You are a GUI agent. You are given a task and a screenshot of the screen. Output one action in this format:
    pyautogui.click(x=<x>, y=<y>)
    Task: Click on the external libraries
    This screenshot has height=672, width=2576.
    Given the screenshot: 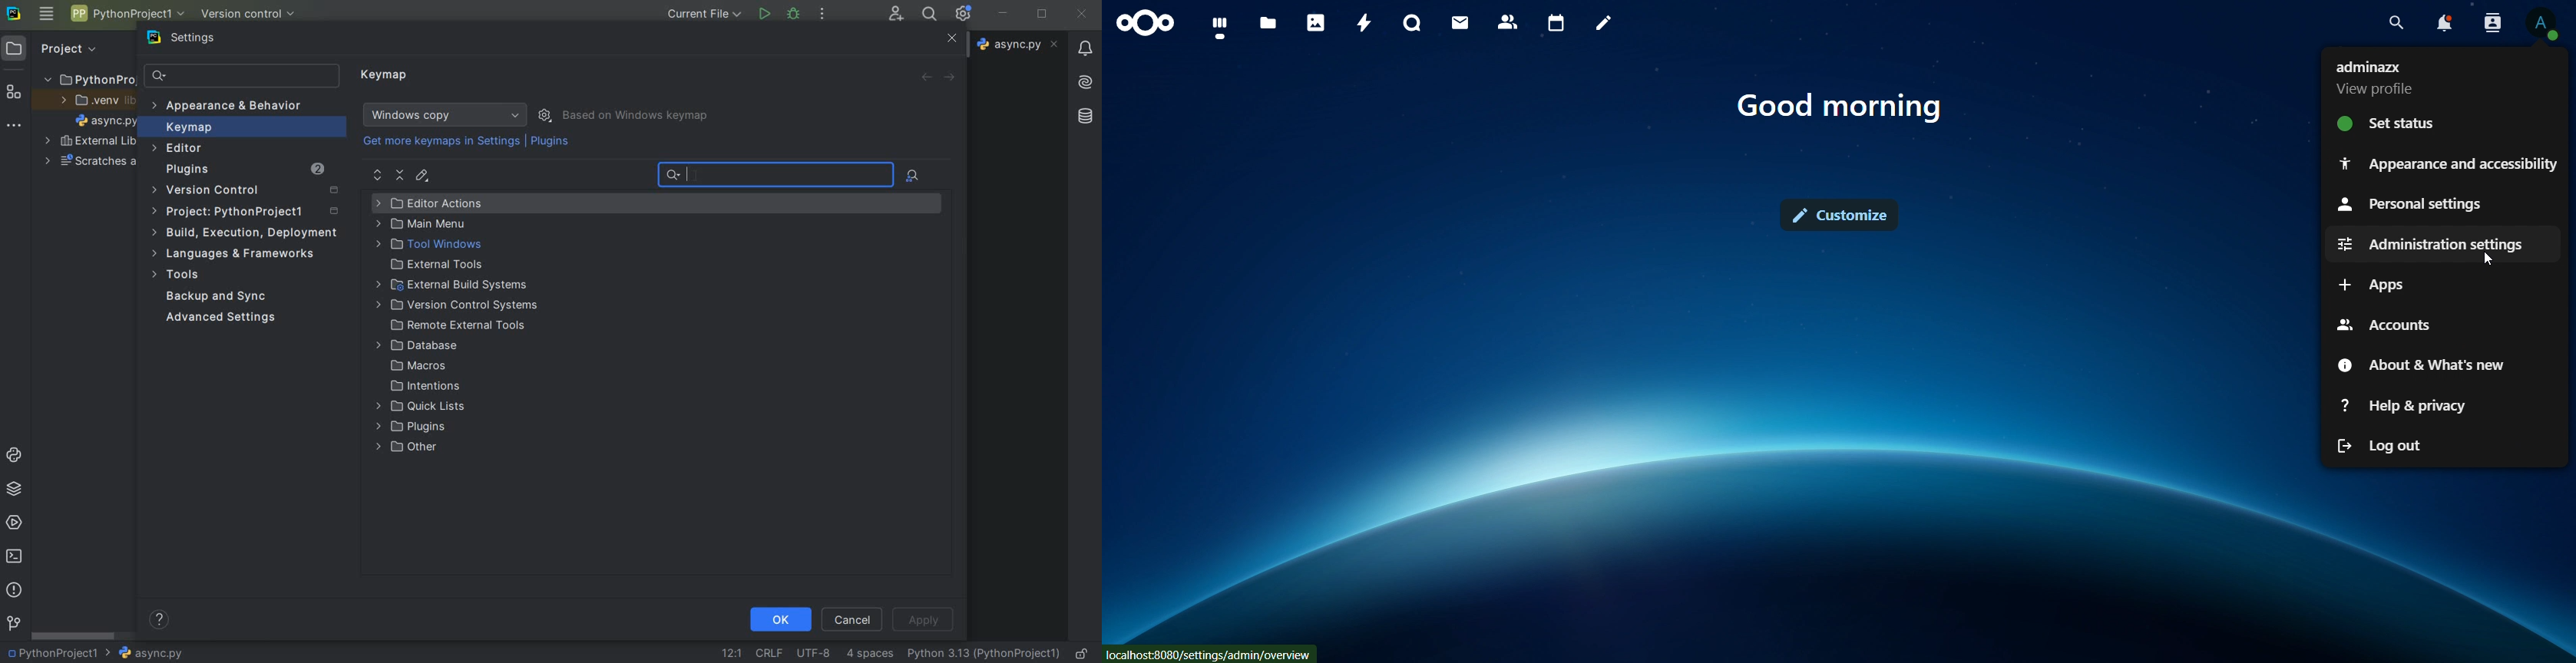 What is the action you would take?
    pyautogui.click(x=91, y=142)
    